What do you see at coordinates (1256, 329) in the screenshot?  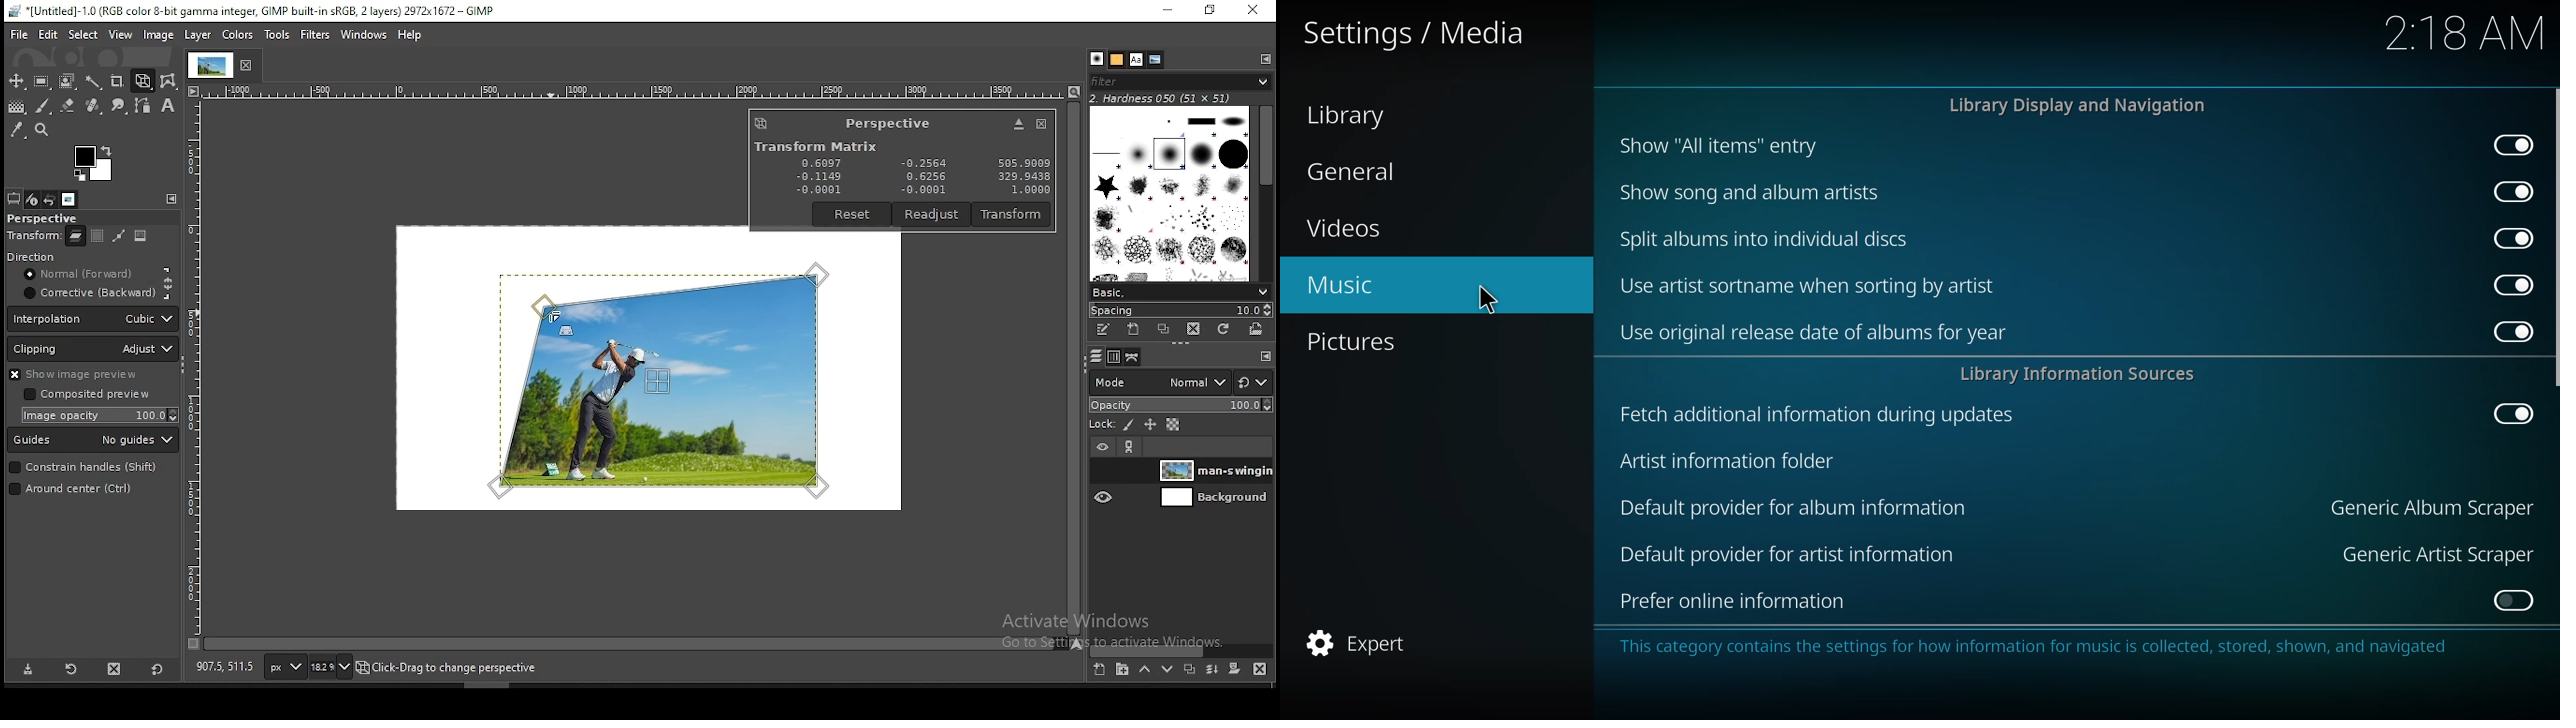 I see `open brush as image` at bounding box center [1256, 329].